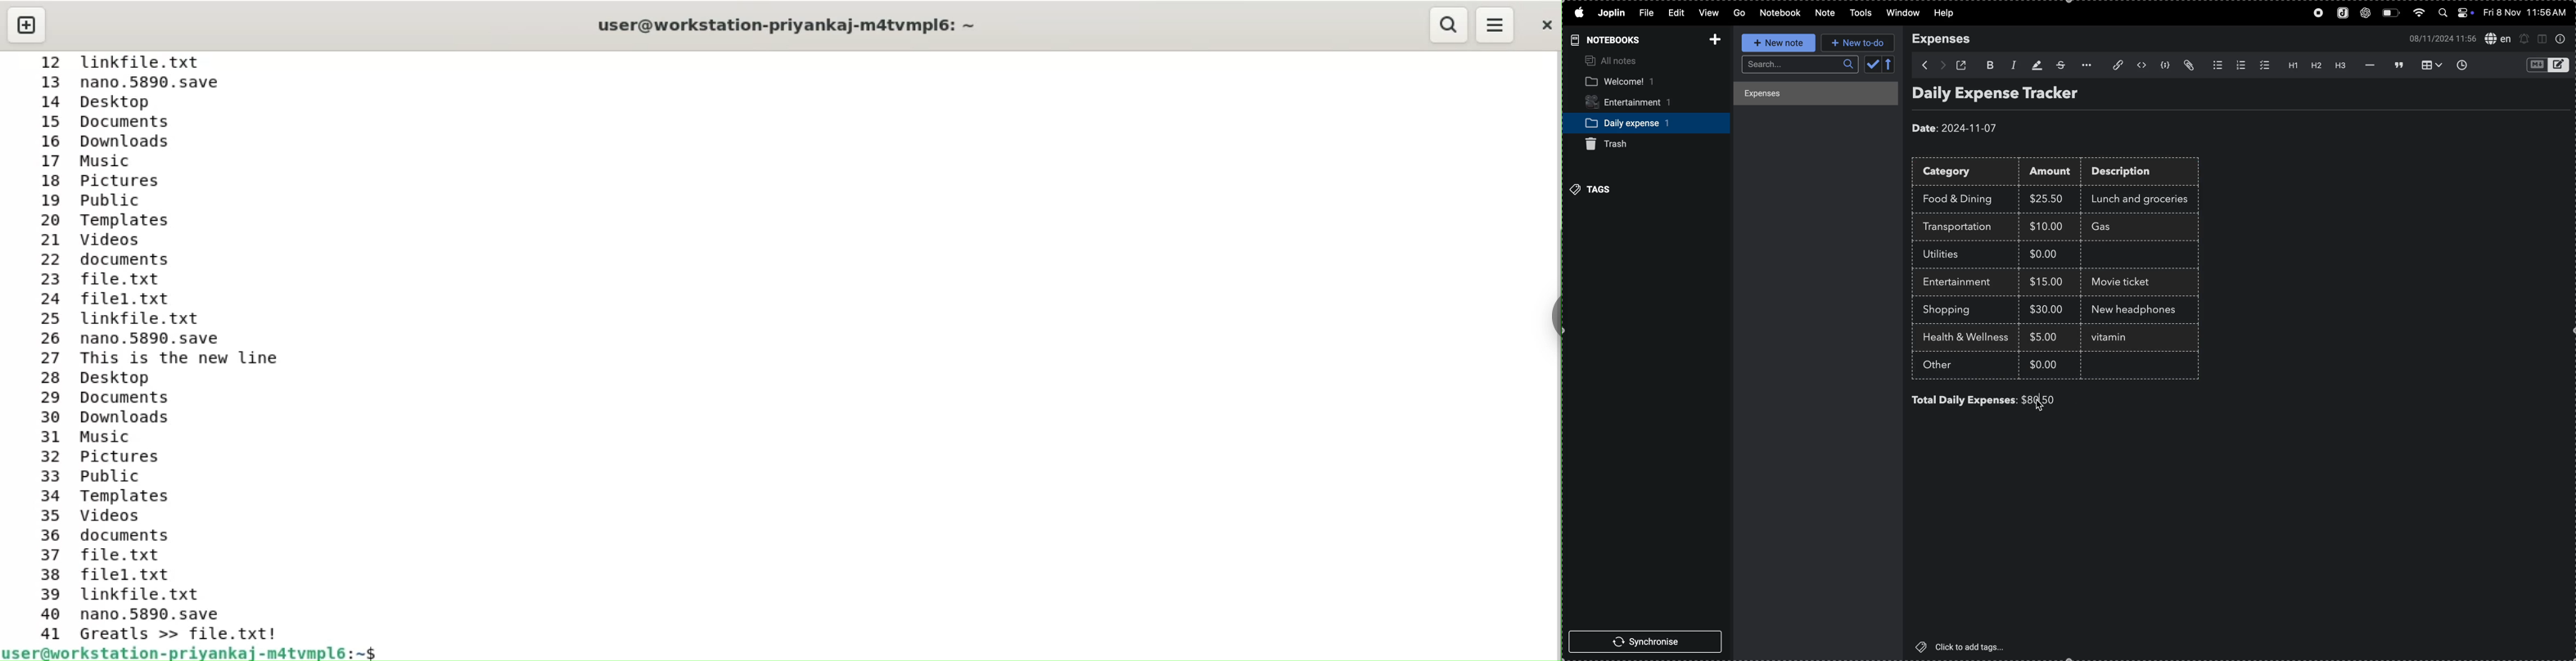  I want to click on checklist, so click(2263, 65).